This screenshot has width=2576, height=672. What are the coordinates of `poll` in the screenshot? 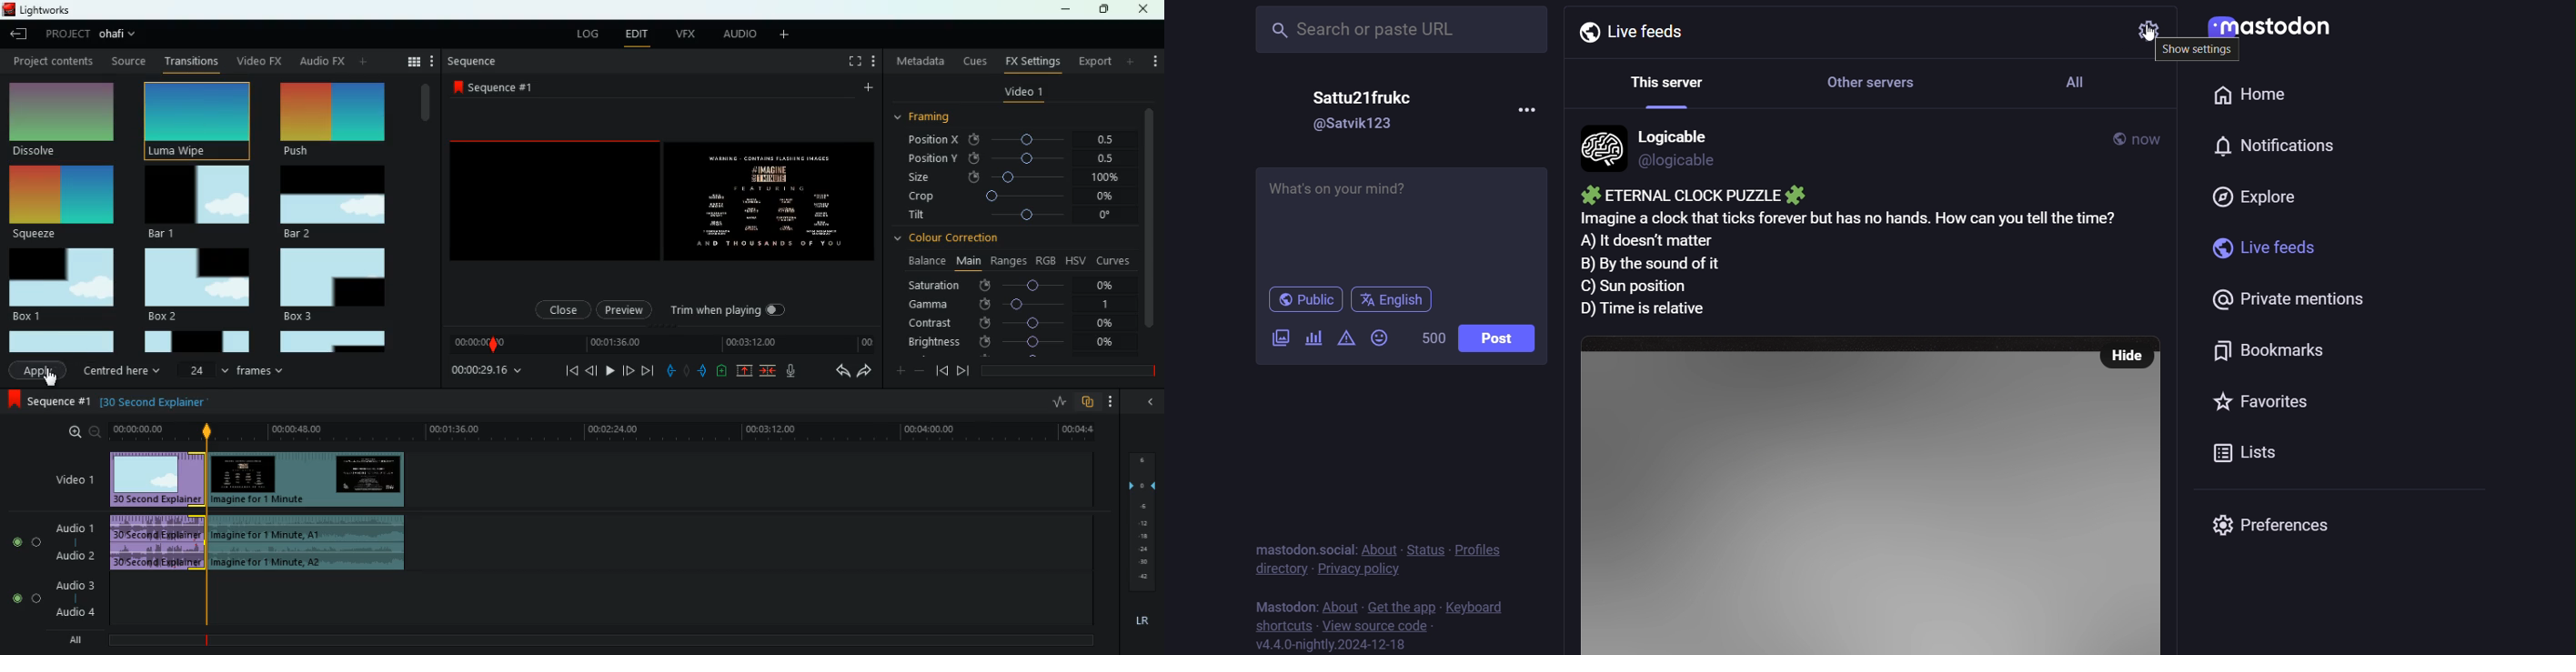 It's located at (1315, 336).